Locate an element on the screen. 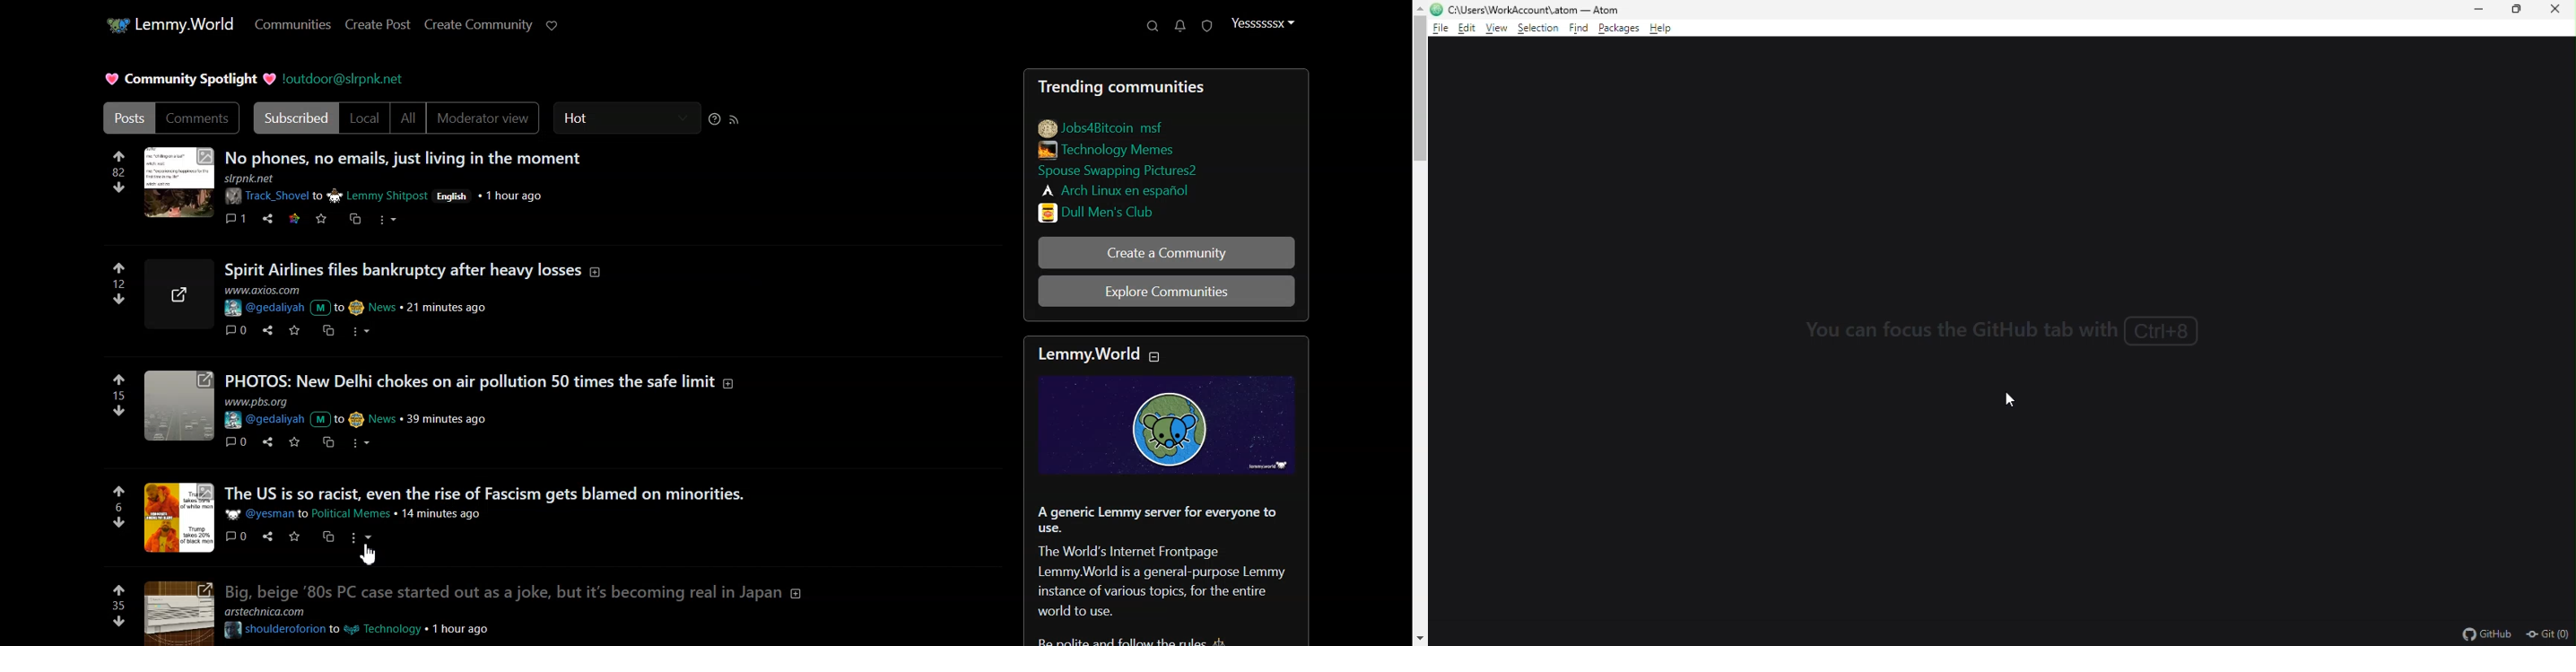 The image size is (2576, 672). minimize is located at coordinates (2478, 9).